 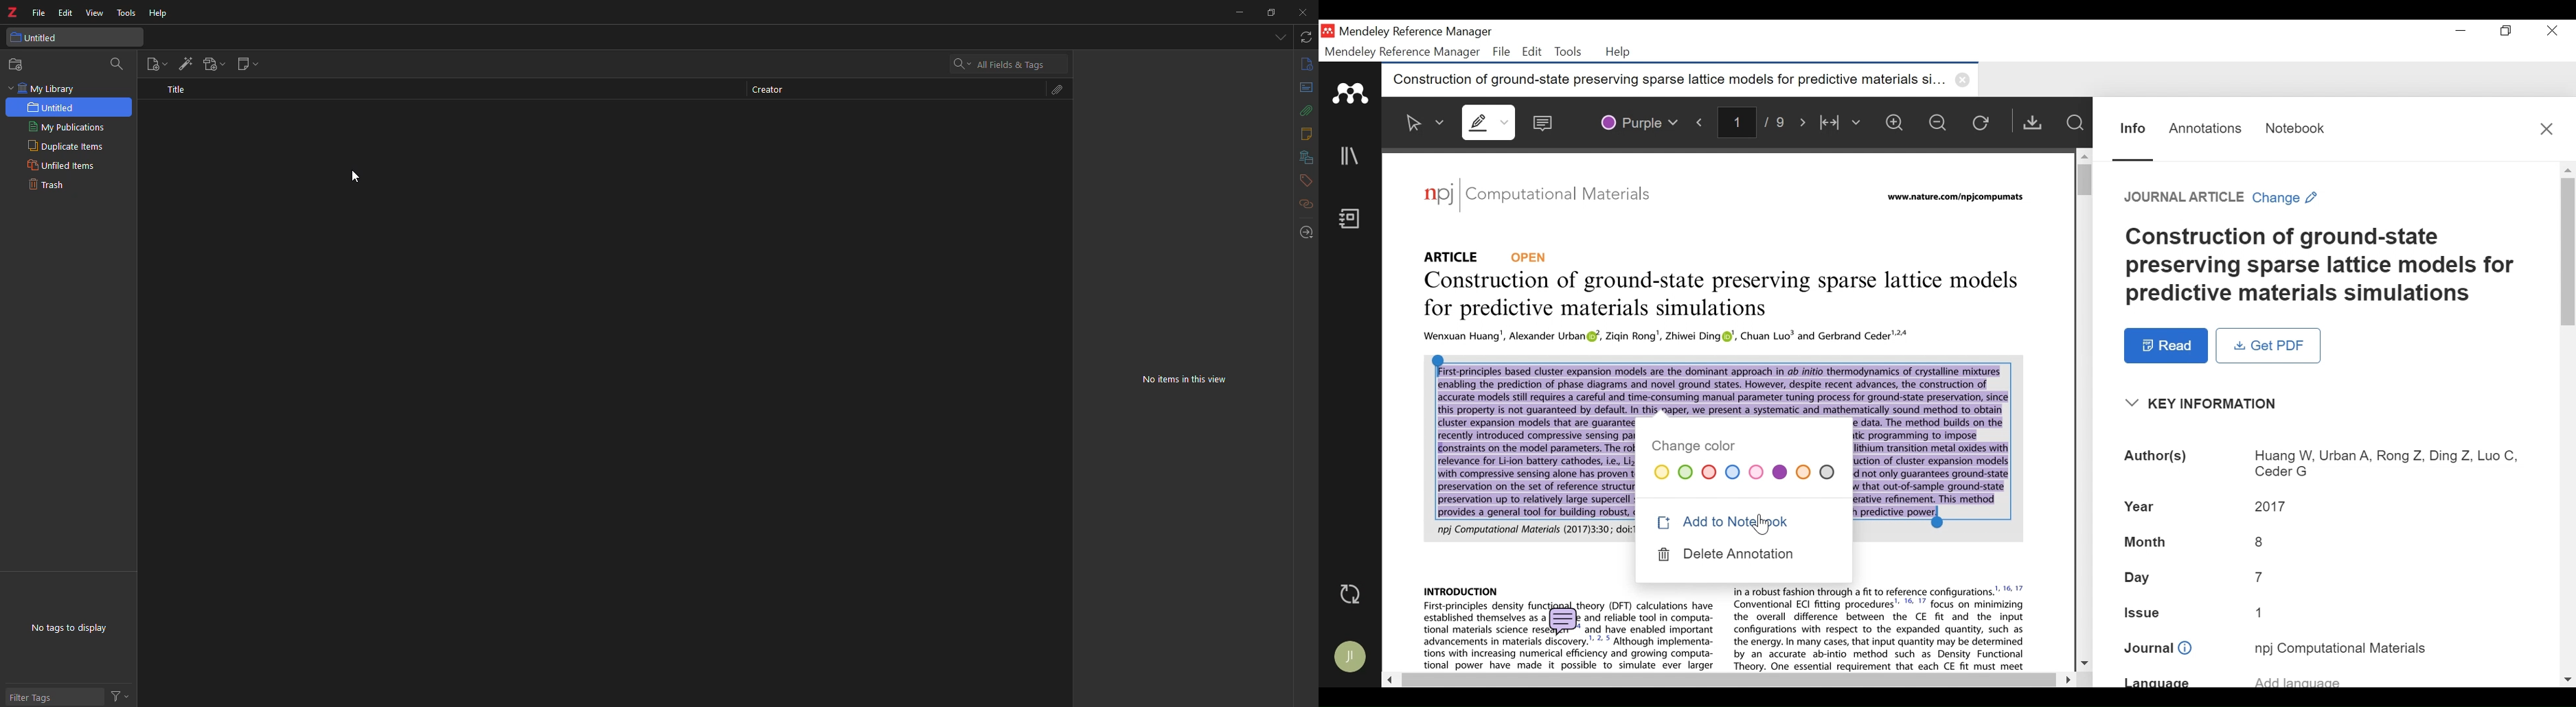 I want to click on change color, so click(x=1700, y=445).